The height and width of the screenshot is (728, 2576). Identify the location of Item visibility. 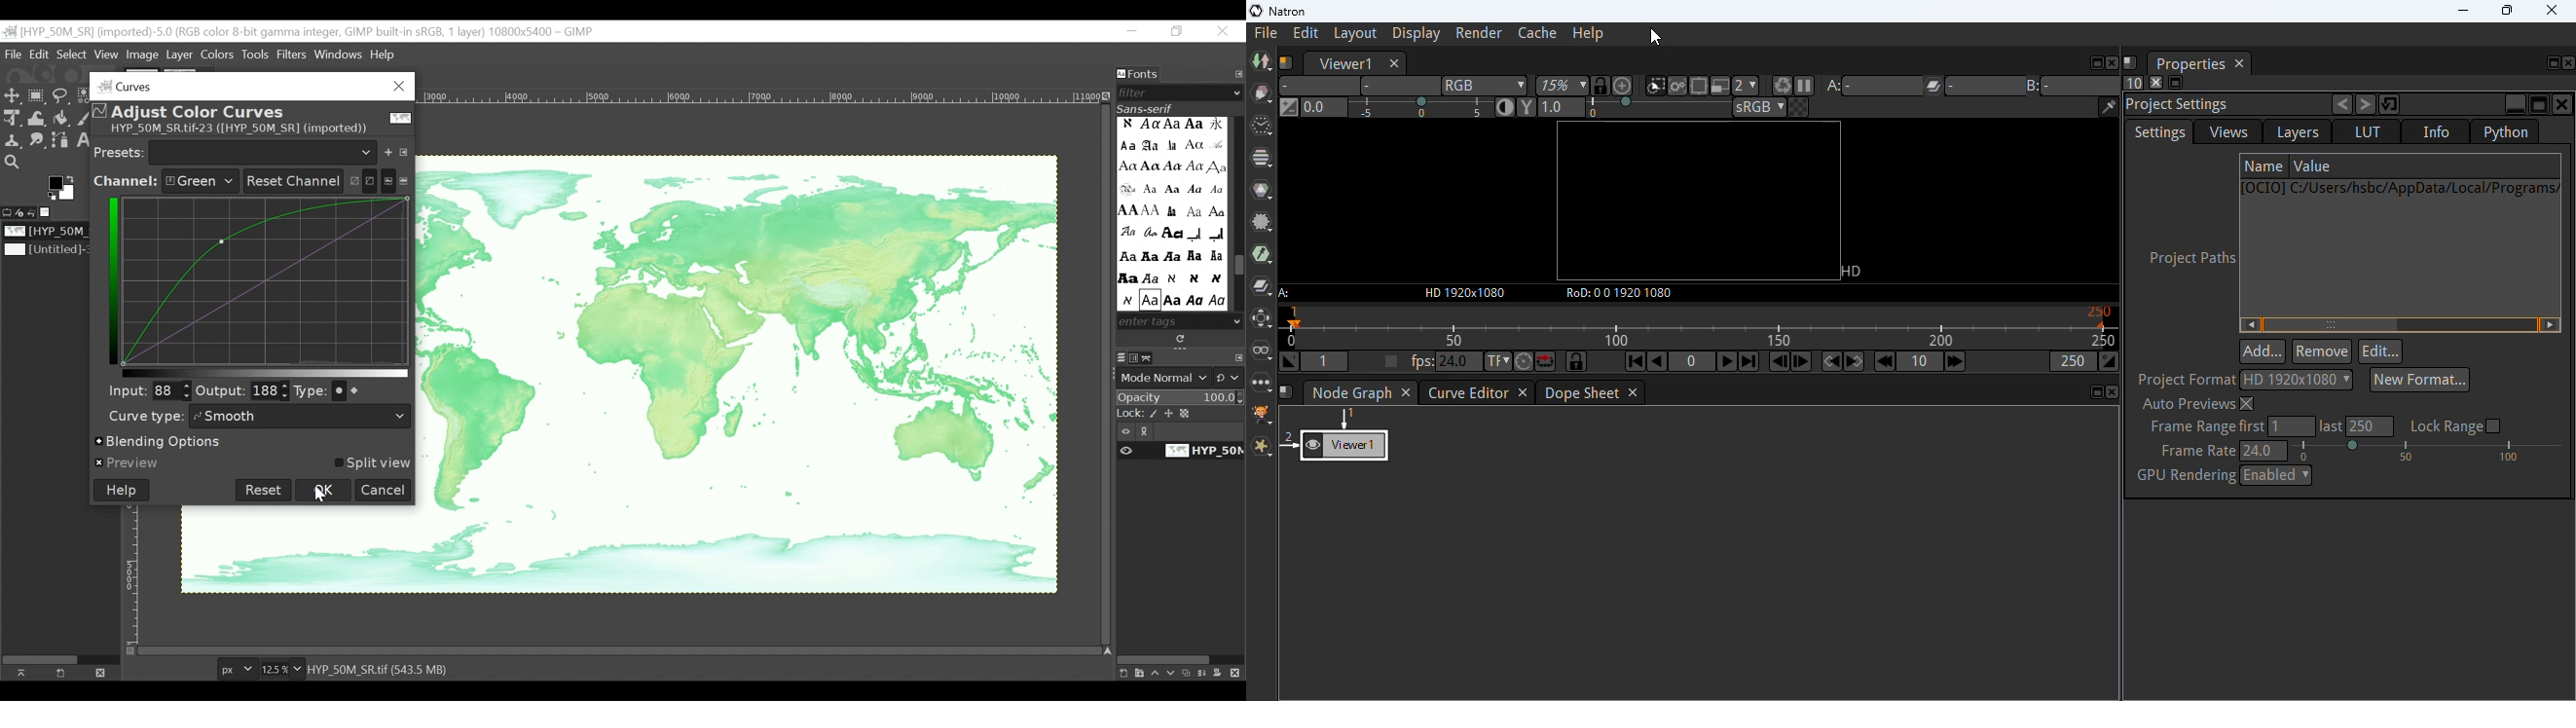
(1181, 432).